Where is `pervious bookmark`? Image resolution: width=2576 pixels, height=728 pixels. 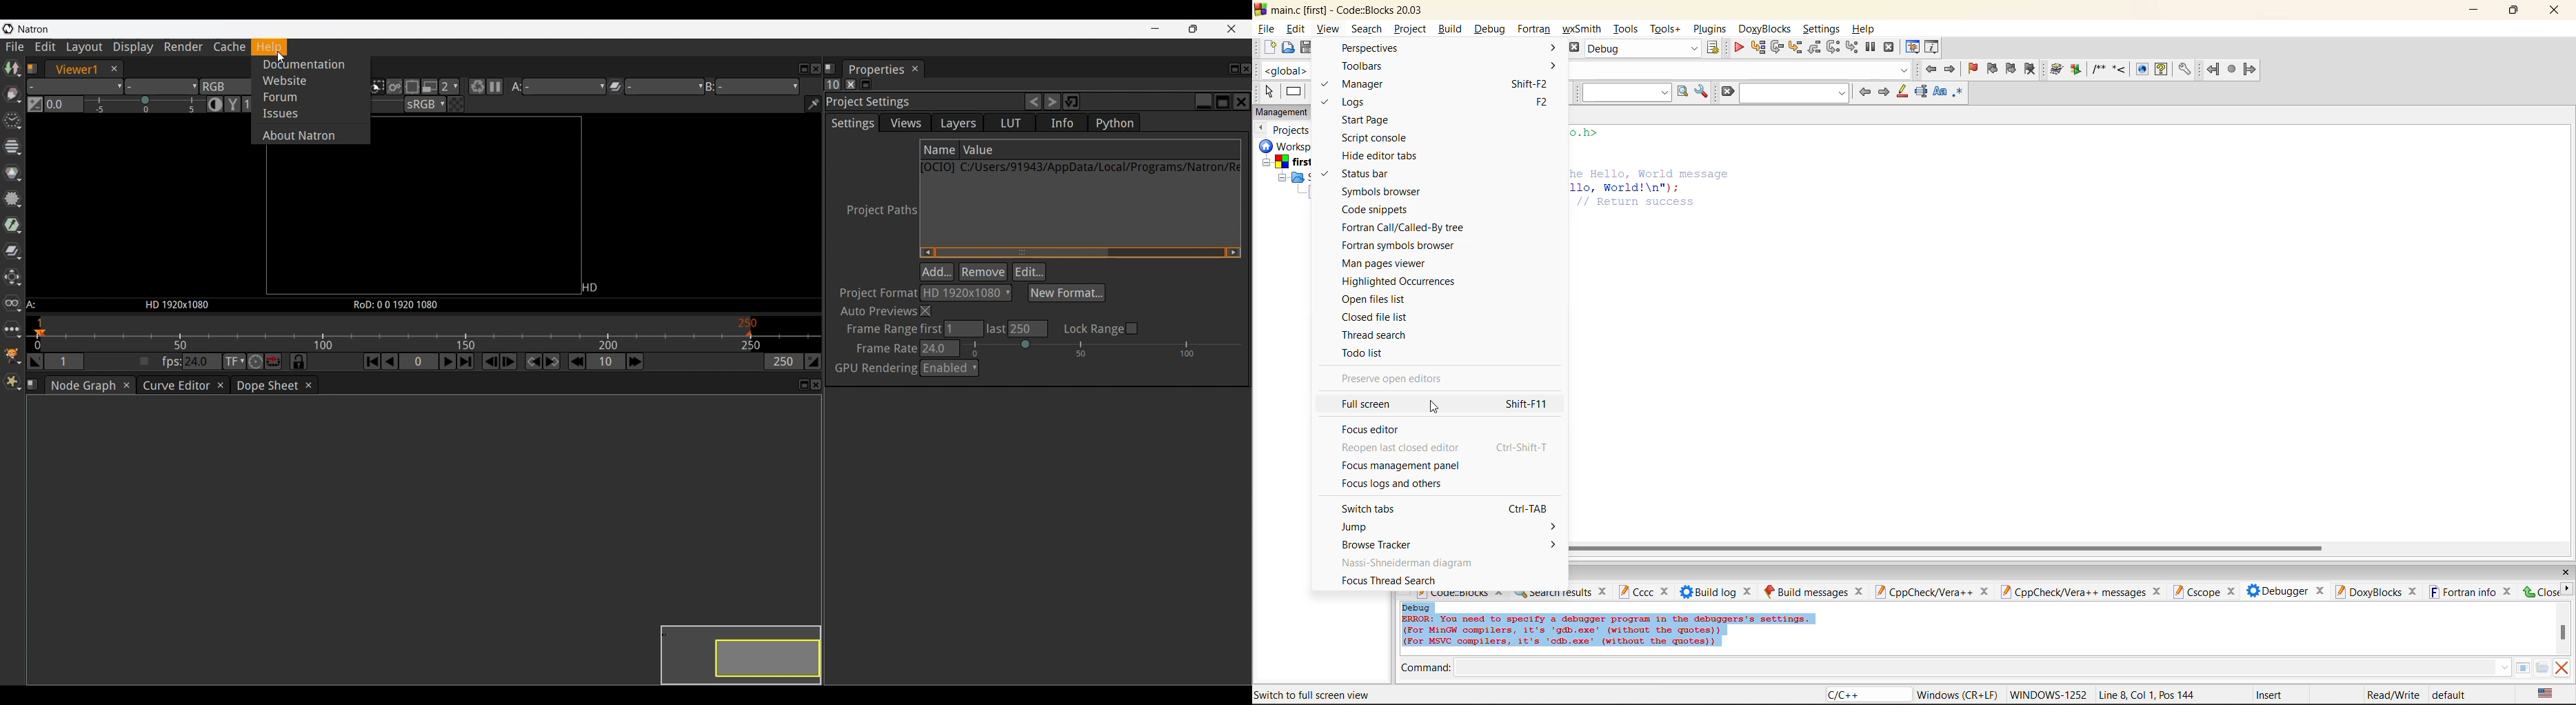 pervious bookmark is located at coordinates (1994, 70).